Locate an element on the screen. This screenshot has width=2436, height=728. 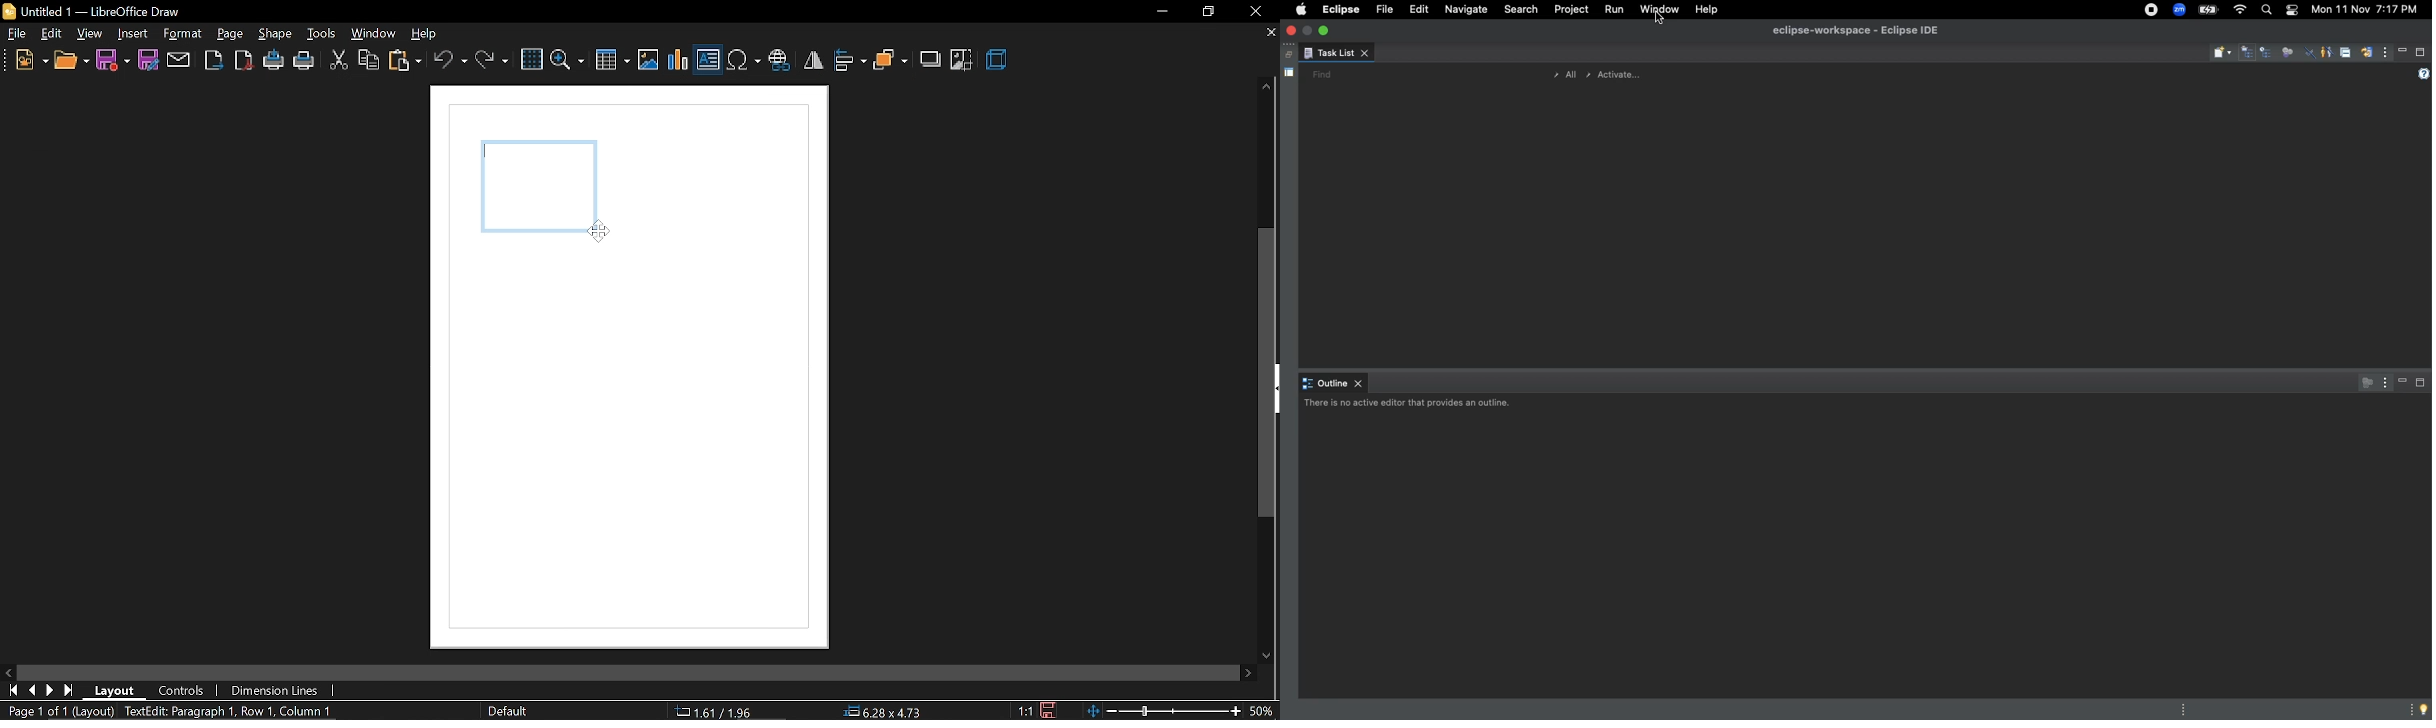
save is located at coordinates (1046, 709).